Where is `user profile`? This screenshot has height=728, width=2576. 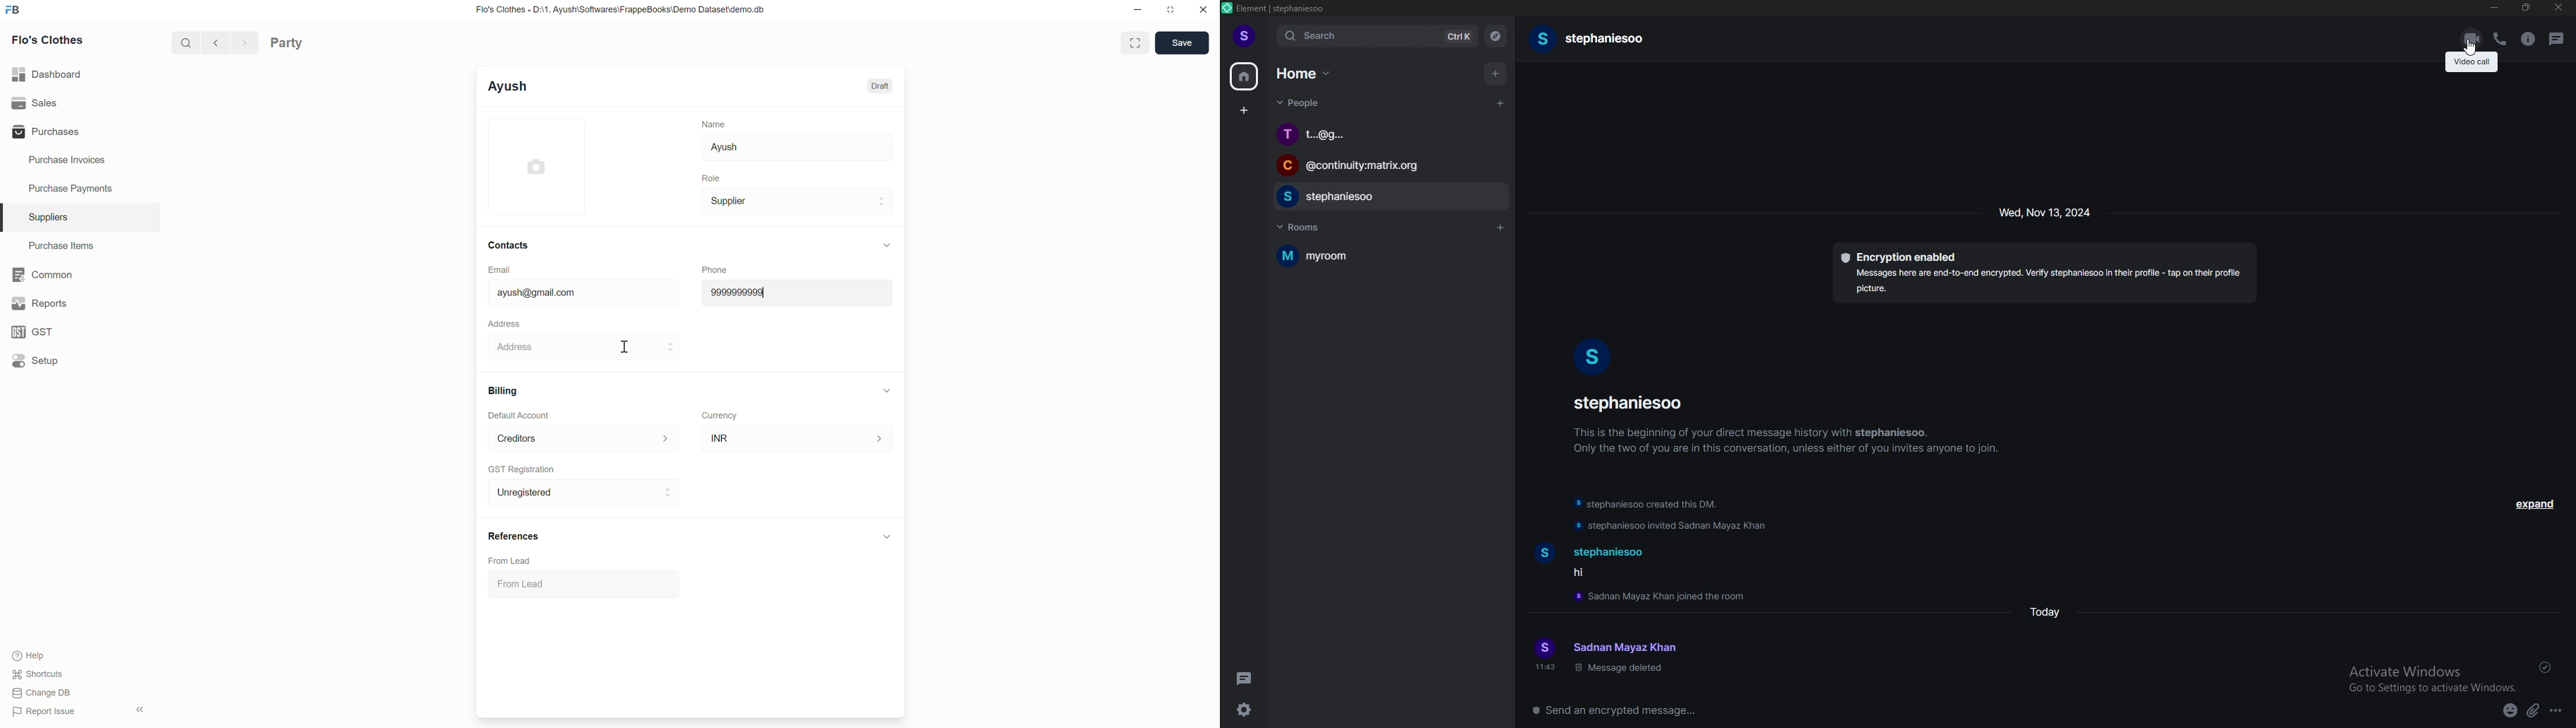 user profile is located at coordinates (1543, 647).